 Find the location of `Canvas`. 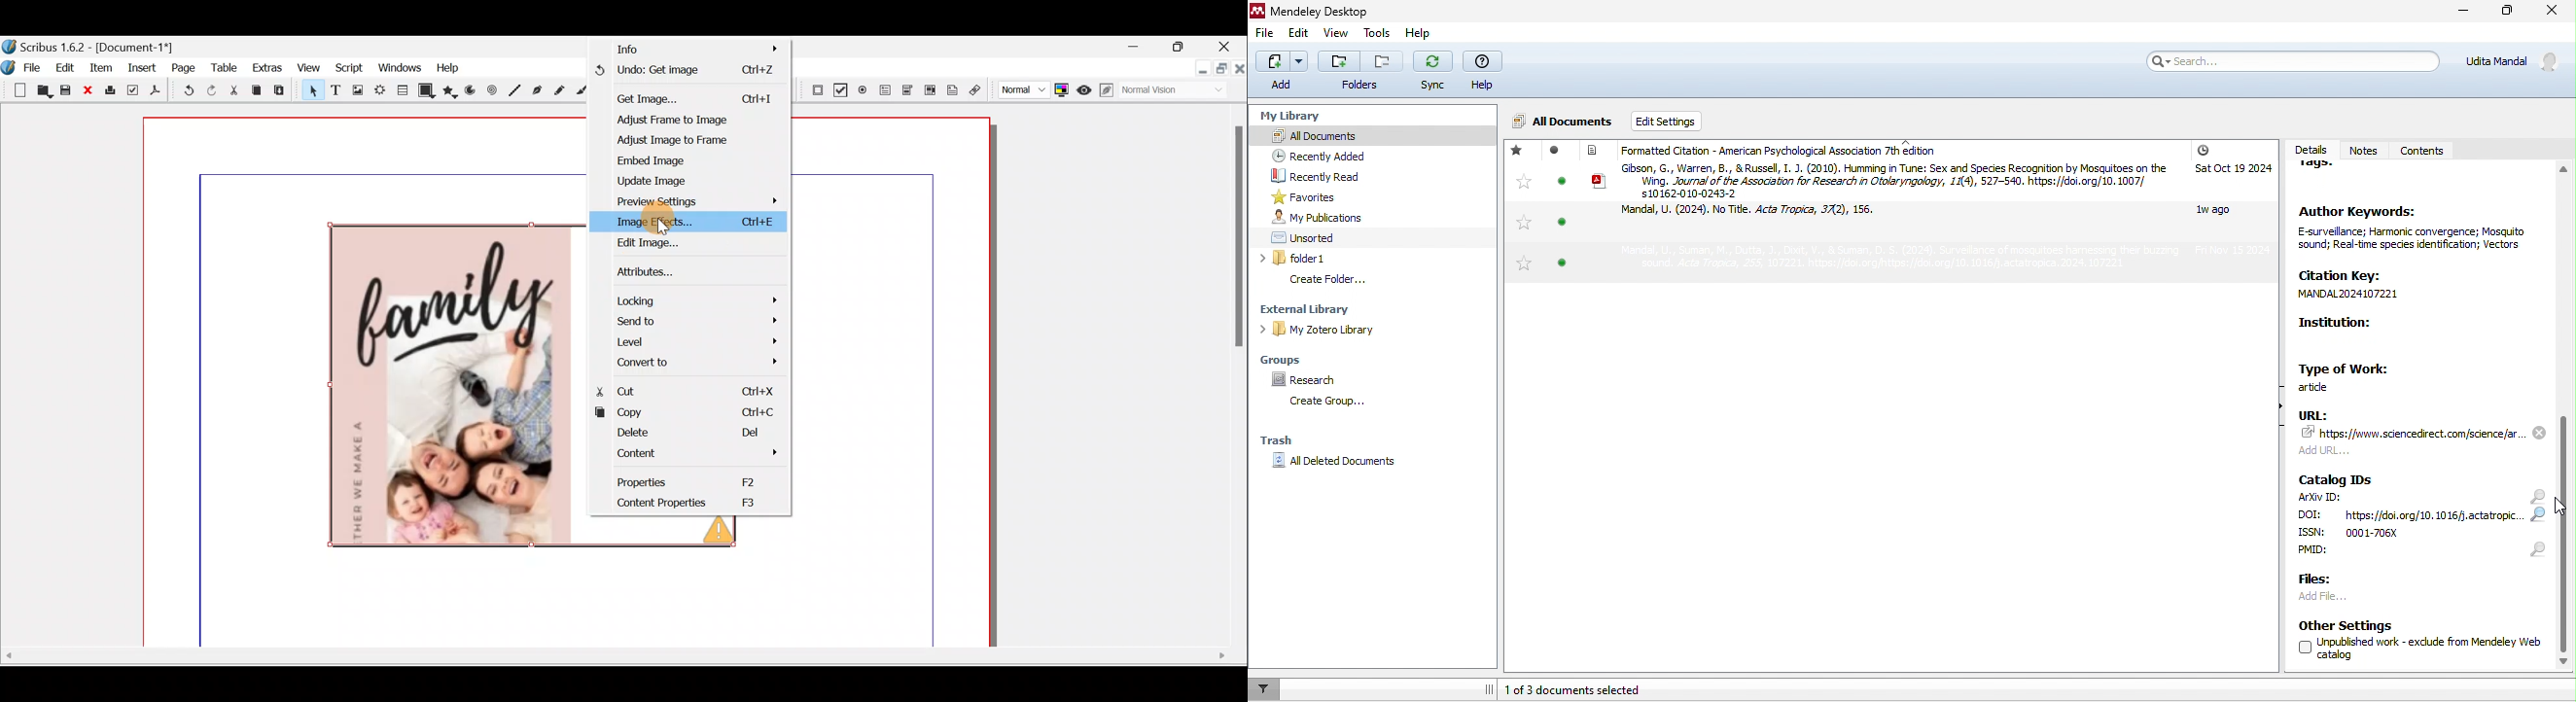

Canvas is located at coordinates (365, 382).